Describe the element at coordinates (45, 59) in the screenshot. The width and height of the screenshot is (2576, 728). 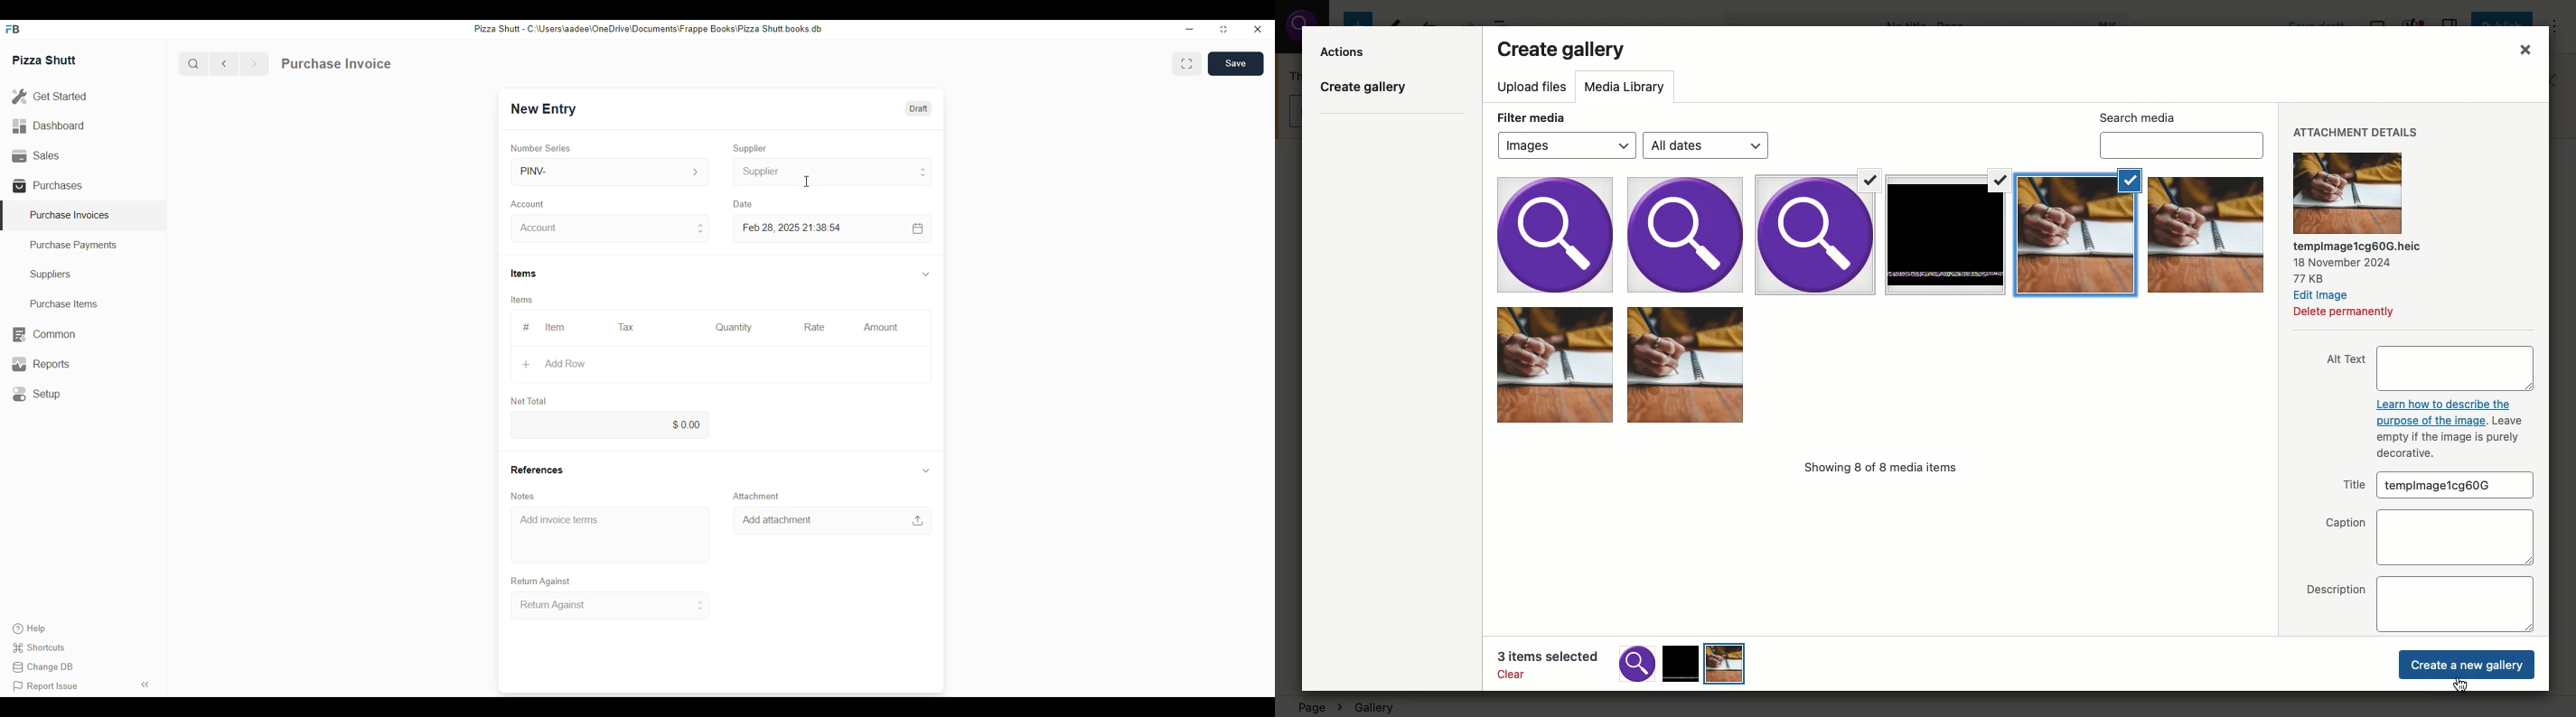
I see `Pizza Shutt` at that location.